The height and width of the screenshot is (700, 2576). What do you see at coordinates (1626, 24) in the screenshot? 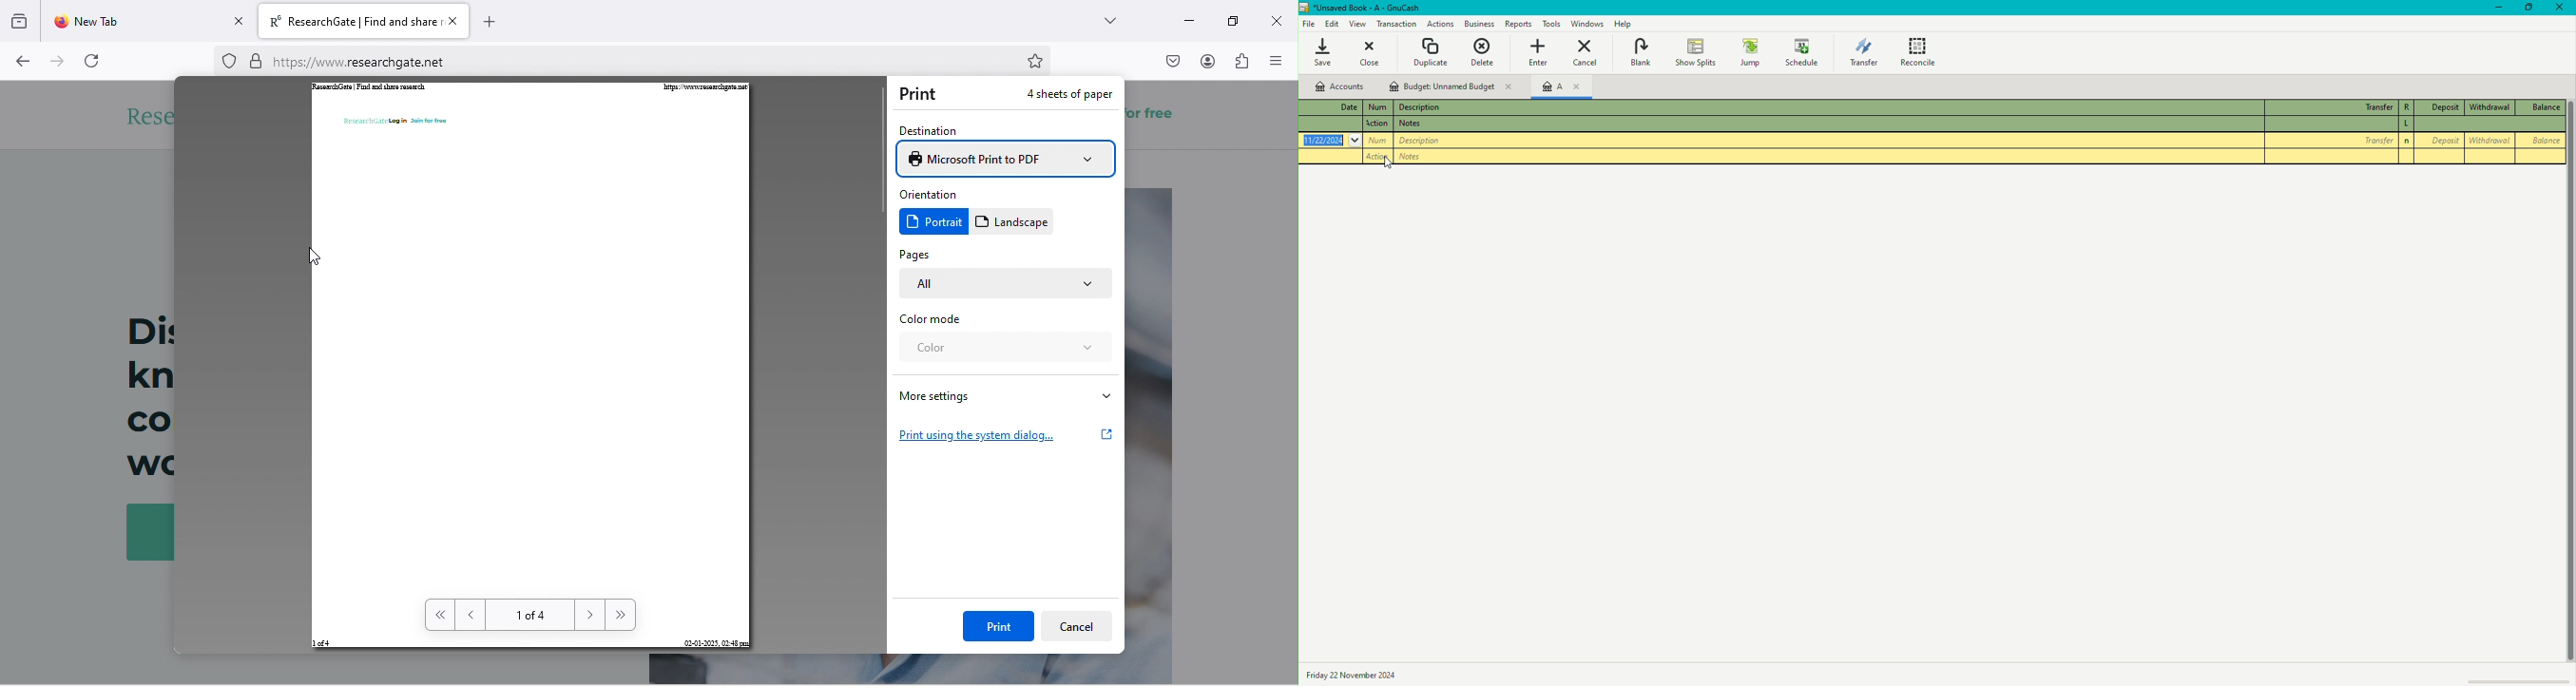
I see `Help` at bounding box center [1626, 24].